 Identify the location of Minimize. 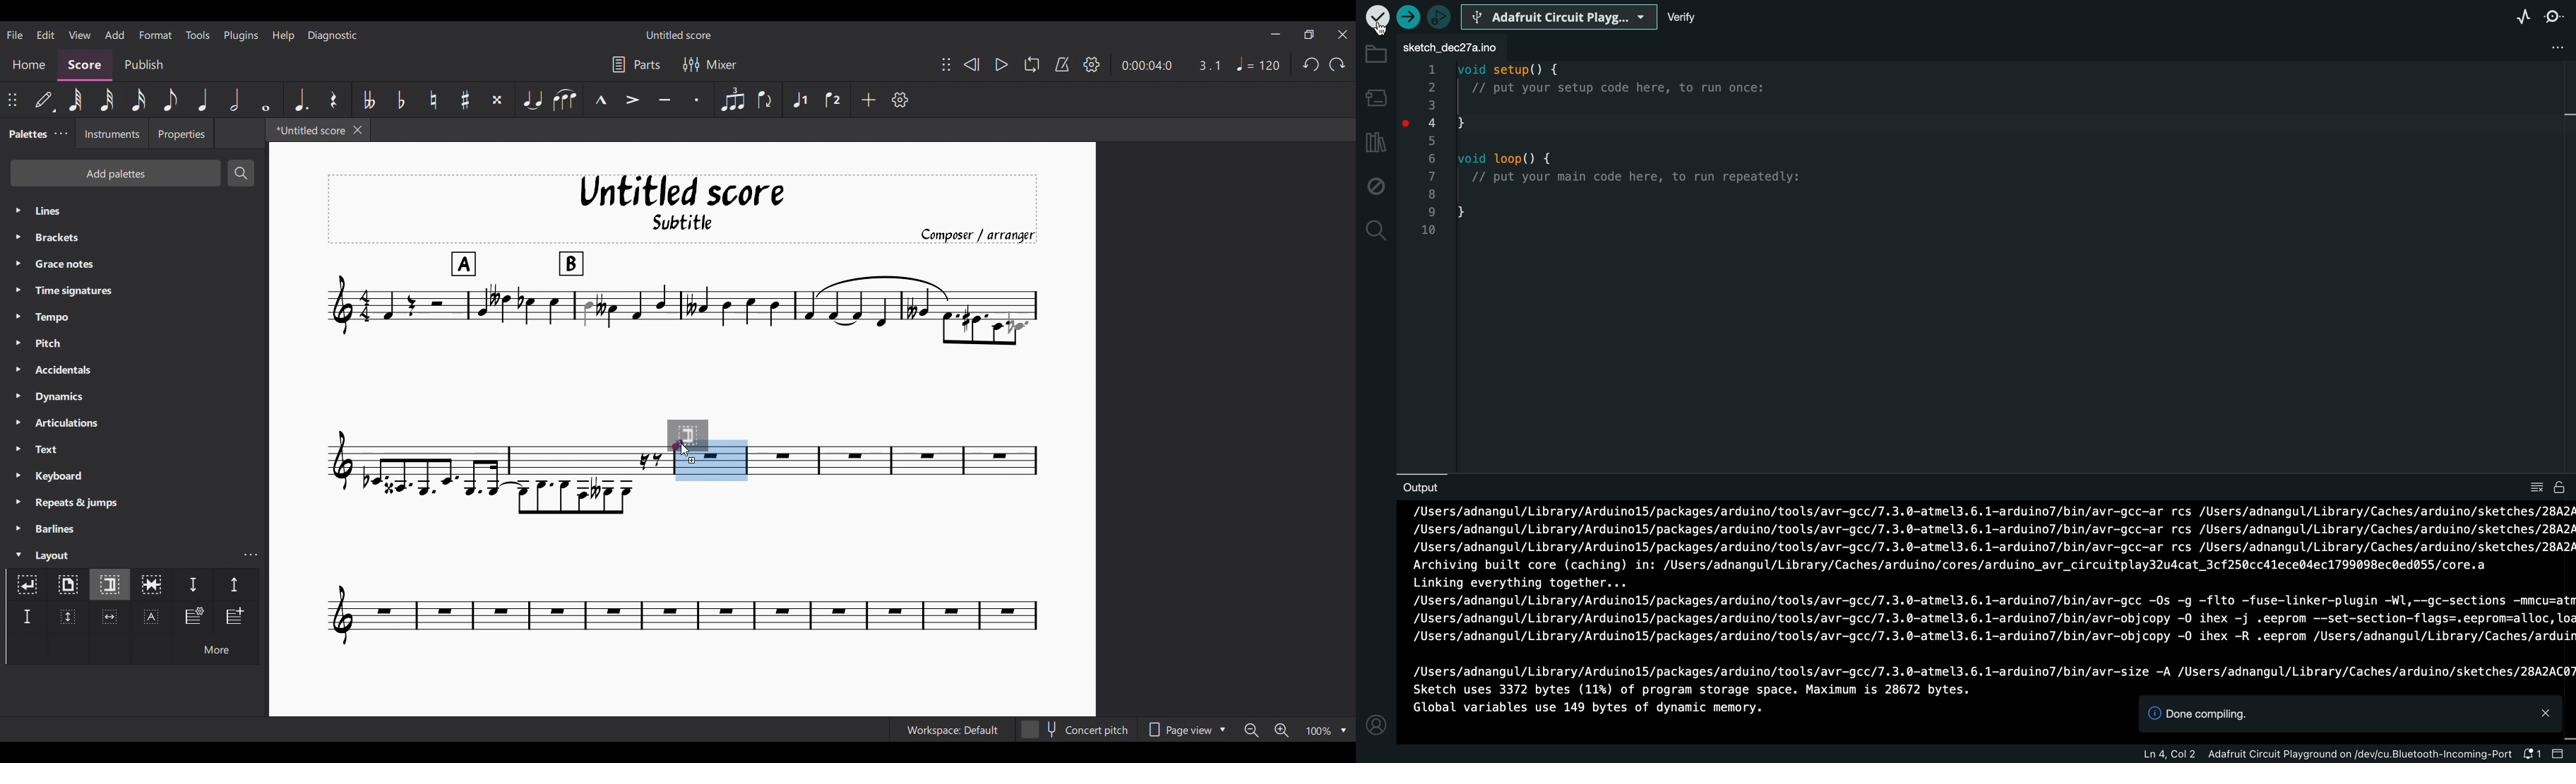
(1276, 34).